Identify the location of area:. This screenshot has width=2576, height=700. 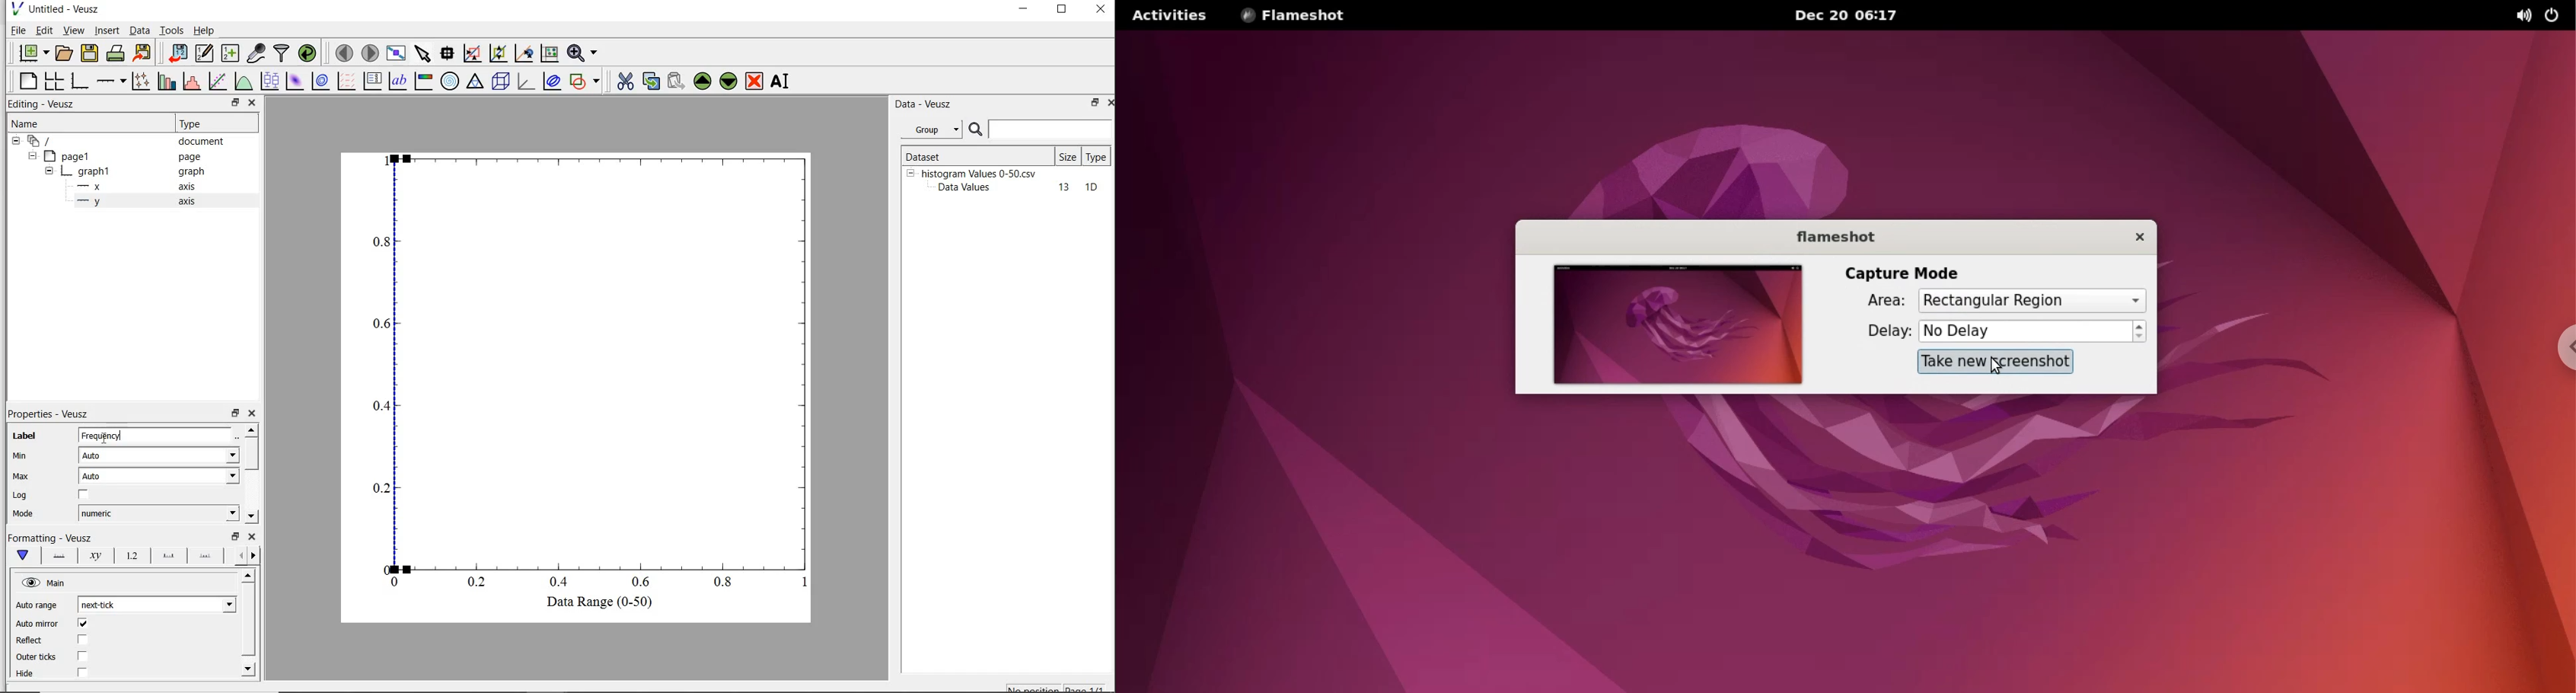
(1874, 299).